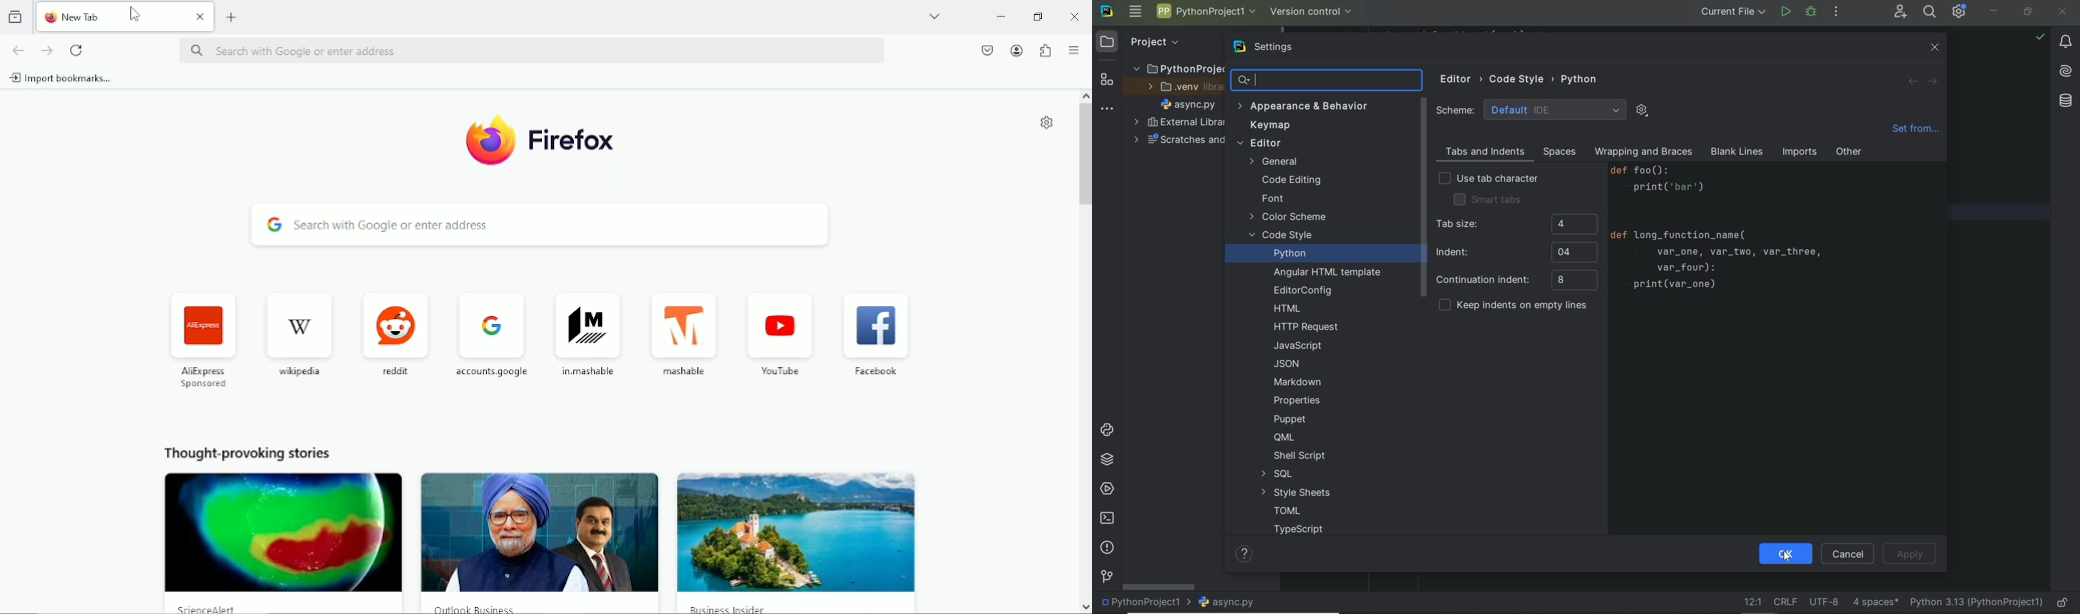 This screenshot has width=2100, height=616. What do you see at coordinates (1298, 403) in the screenshot?
I see `PROPERTIES` at bounding box center [1298, 403].